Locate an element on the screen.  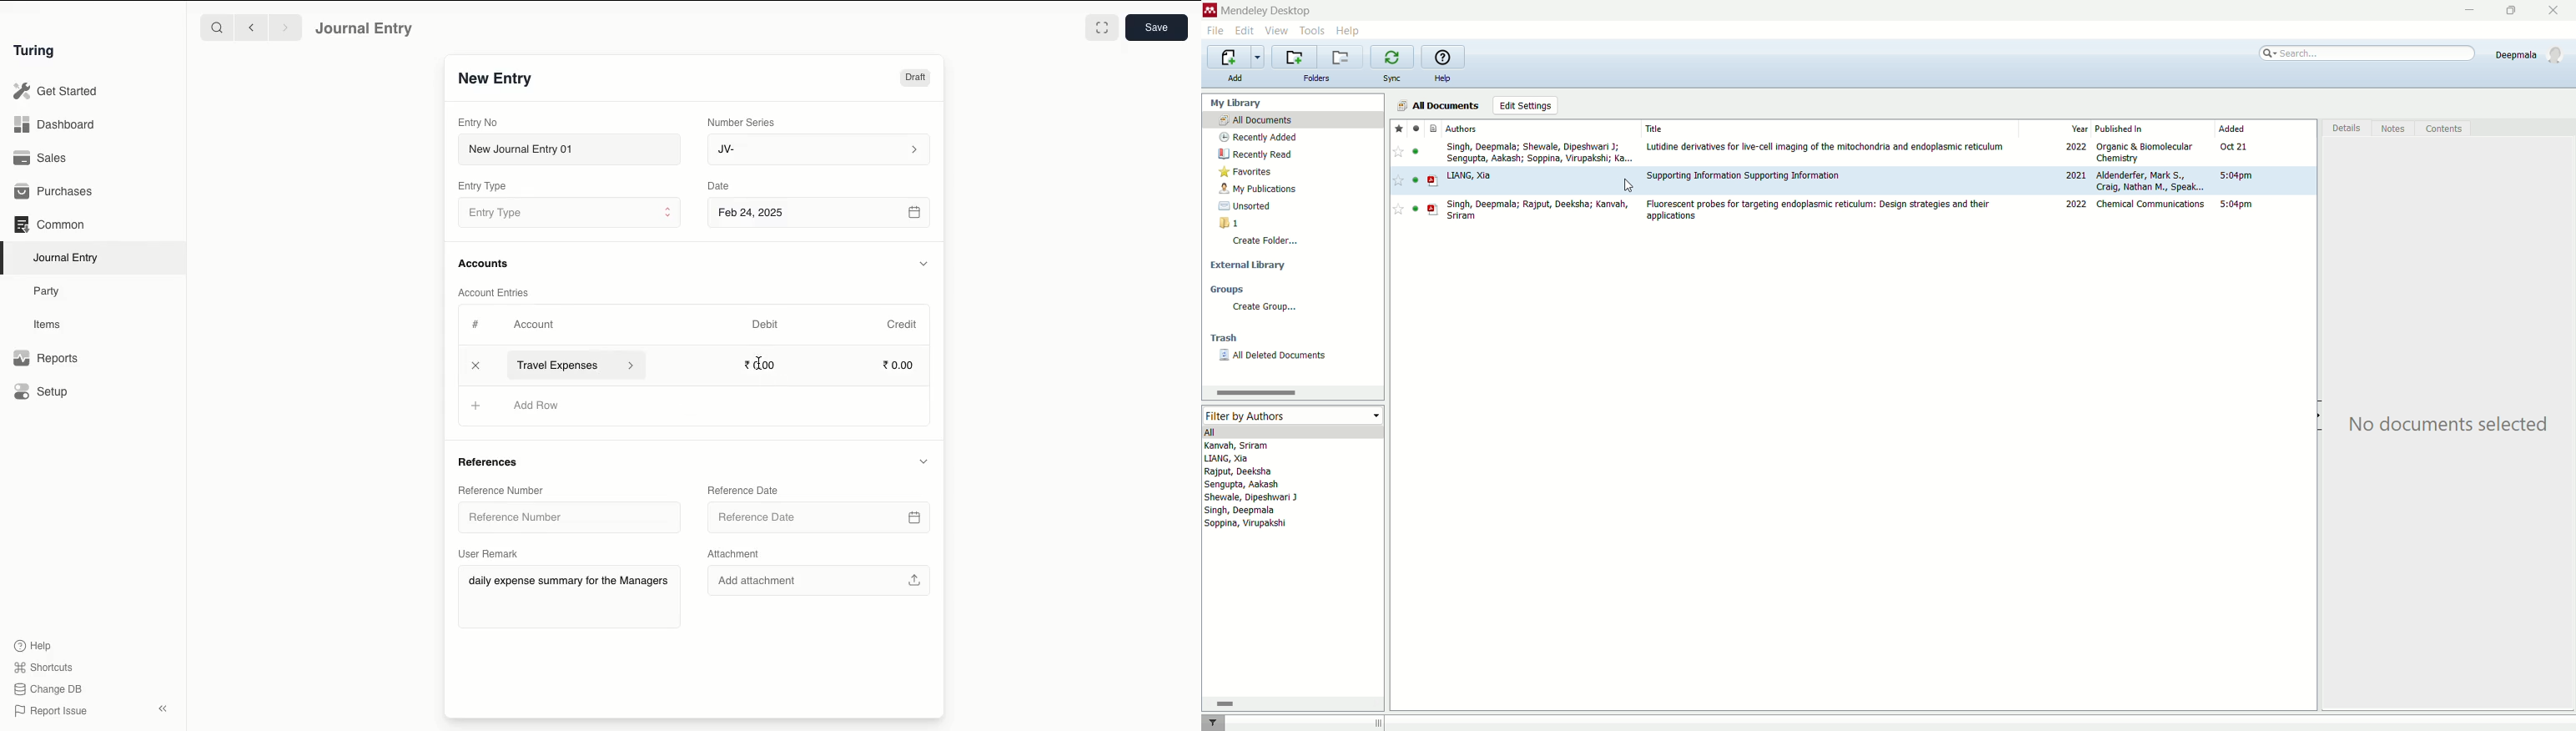
5:04pm is located at coordinates (2236, 176).